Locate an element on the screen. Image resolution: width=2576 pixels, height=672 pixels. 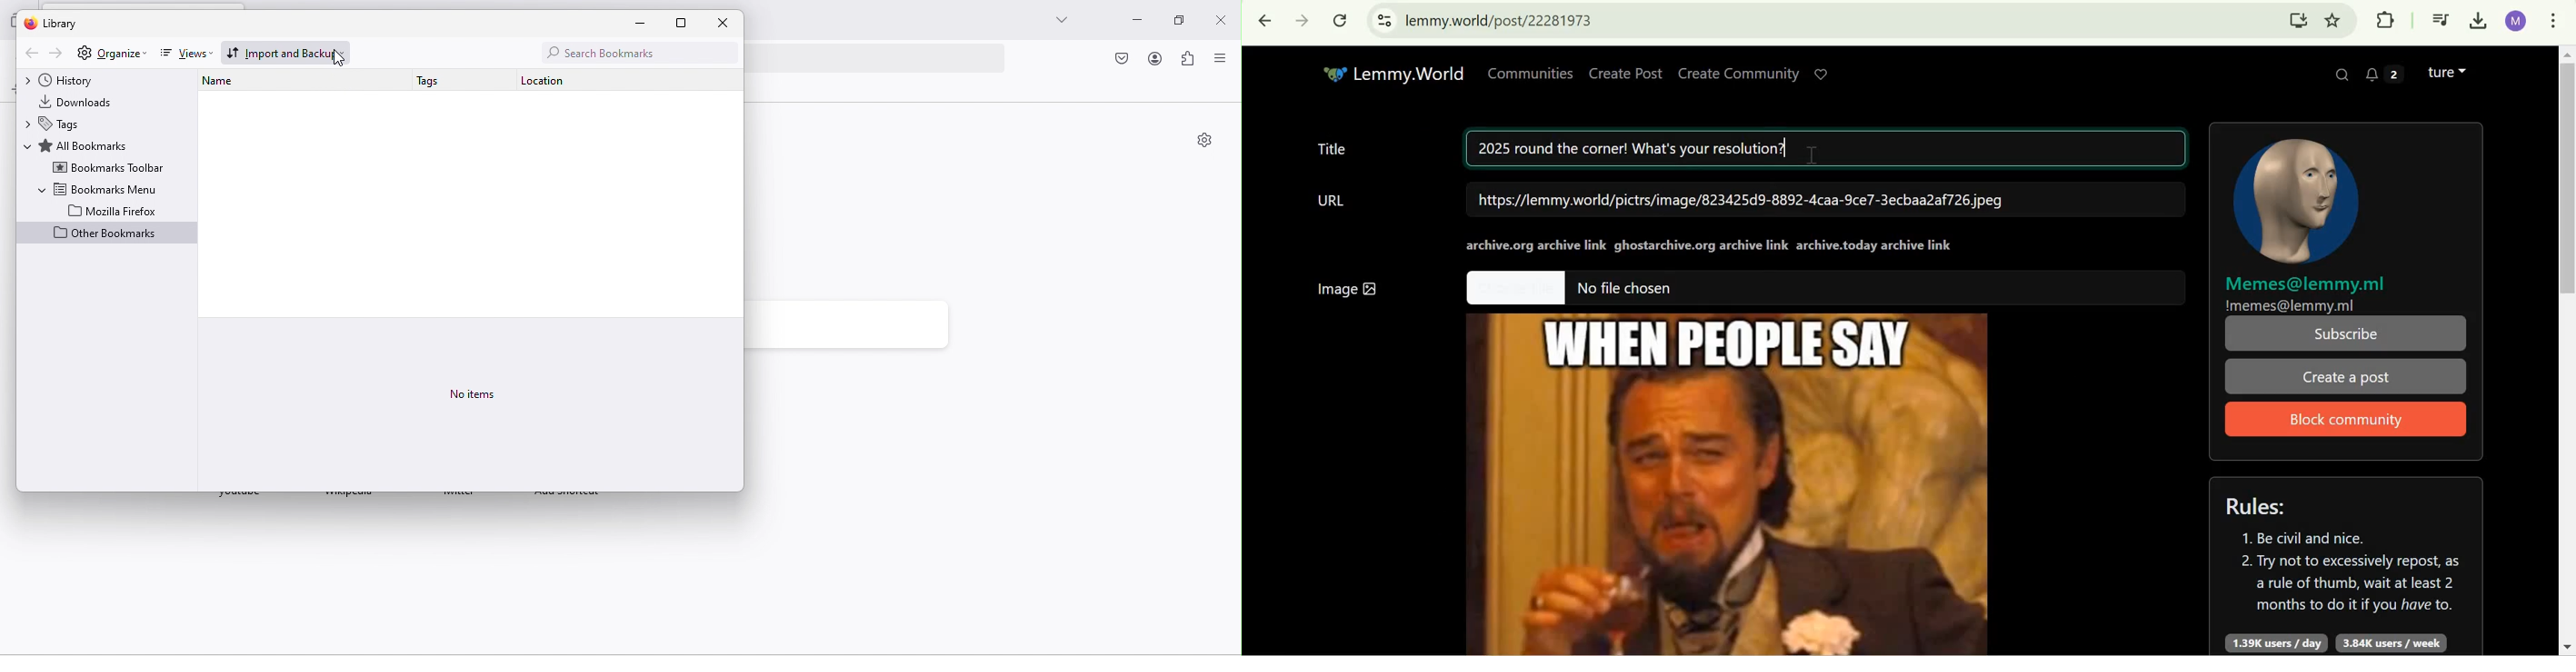
Create Post is located at coordinates (1626, 74).